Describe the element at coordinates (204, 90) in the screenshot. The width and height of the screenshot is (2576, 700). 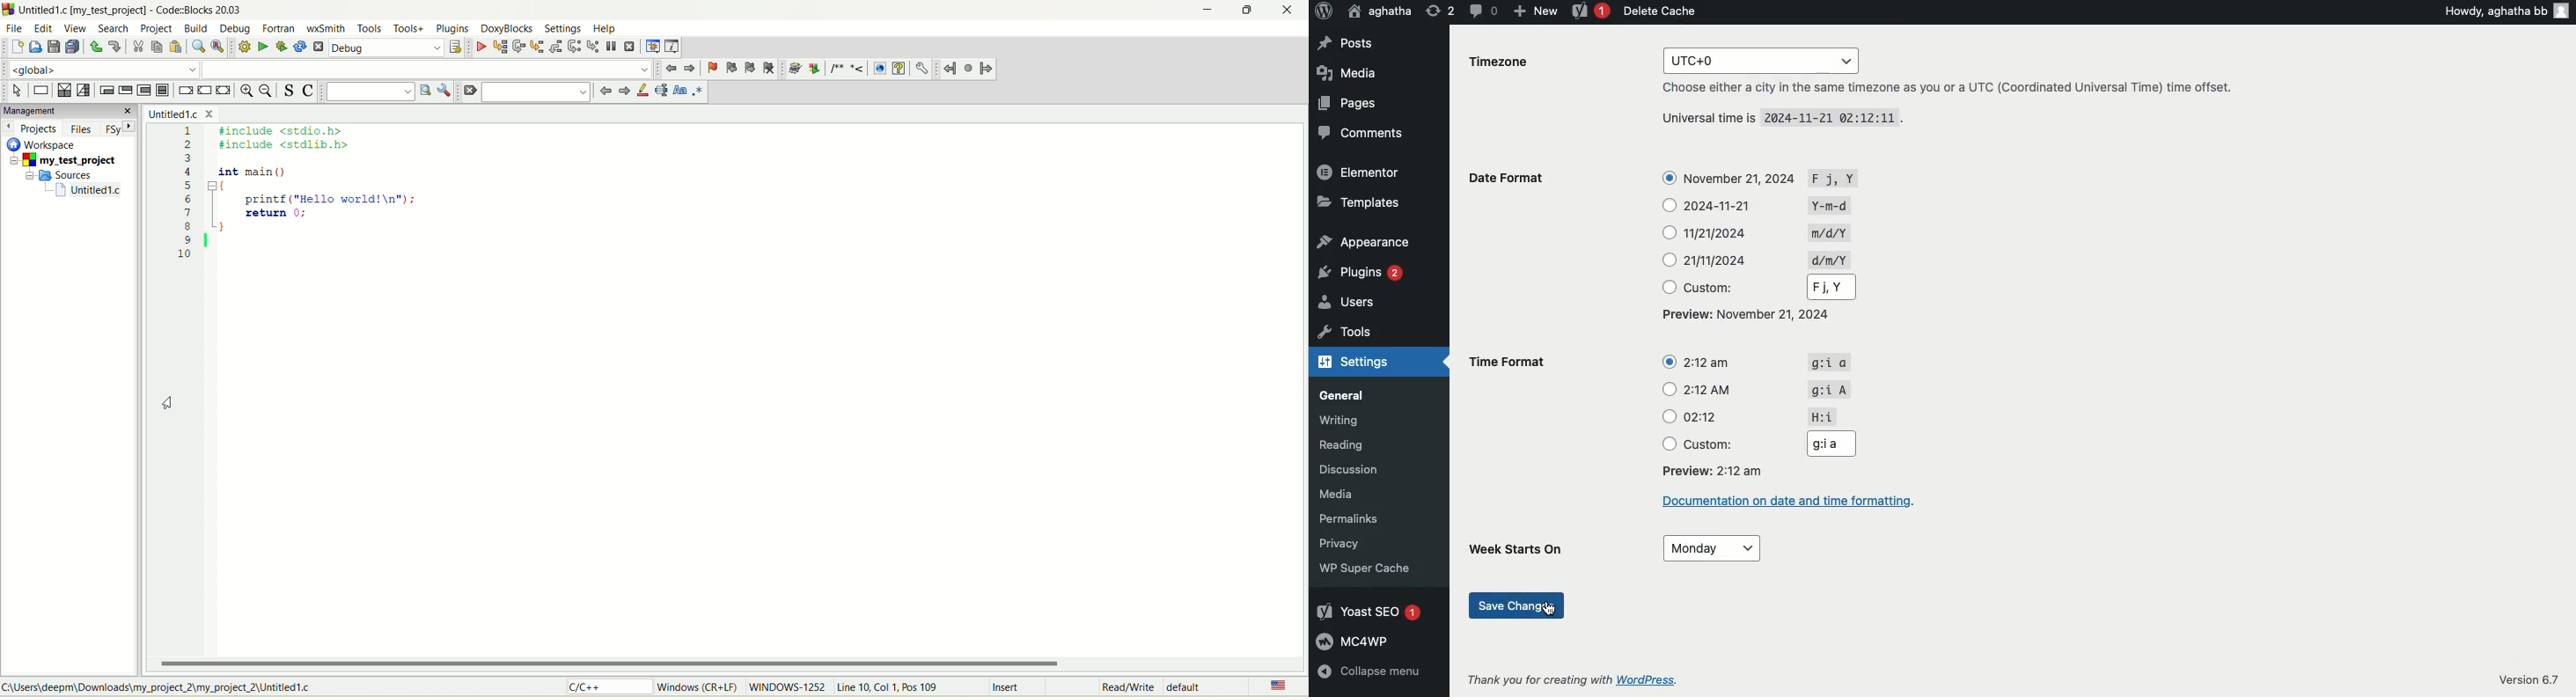
I see `continue instruction` at that location.